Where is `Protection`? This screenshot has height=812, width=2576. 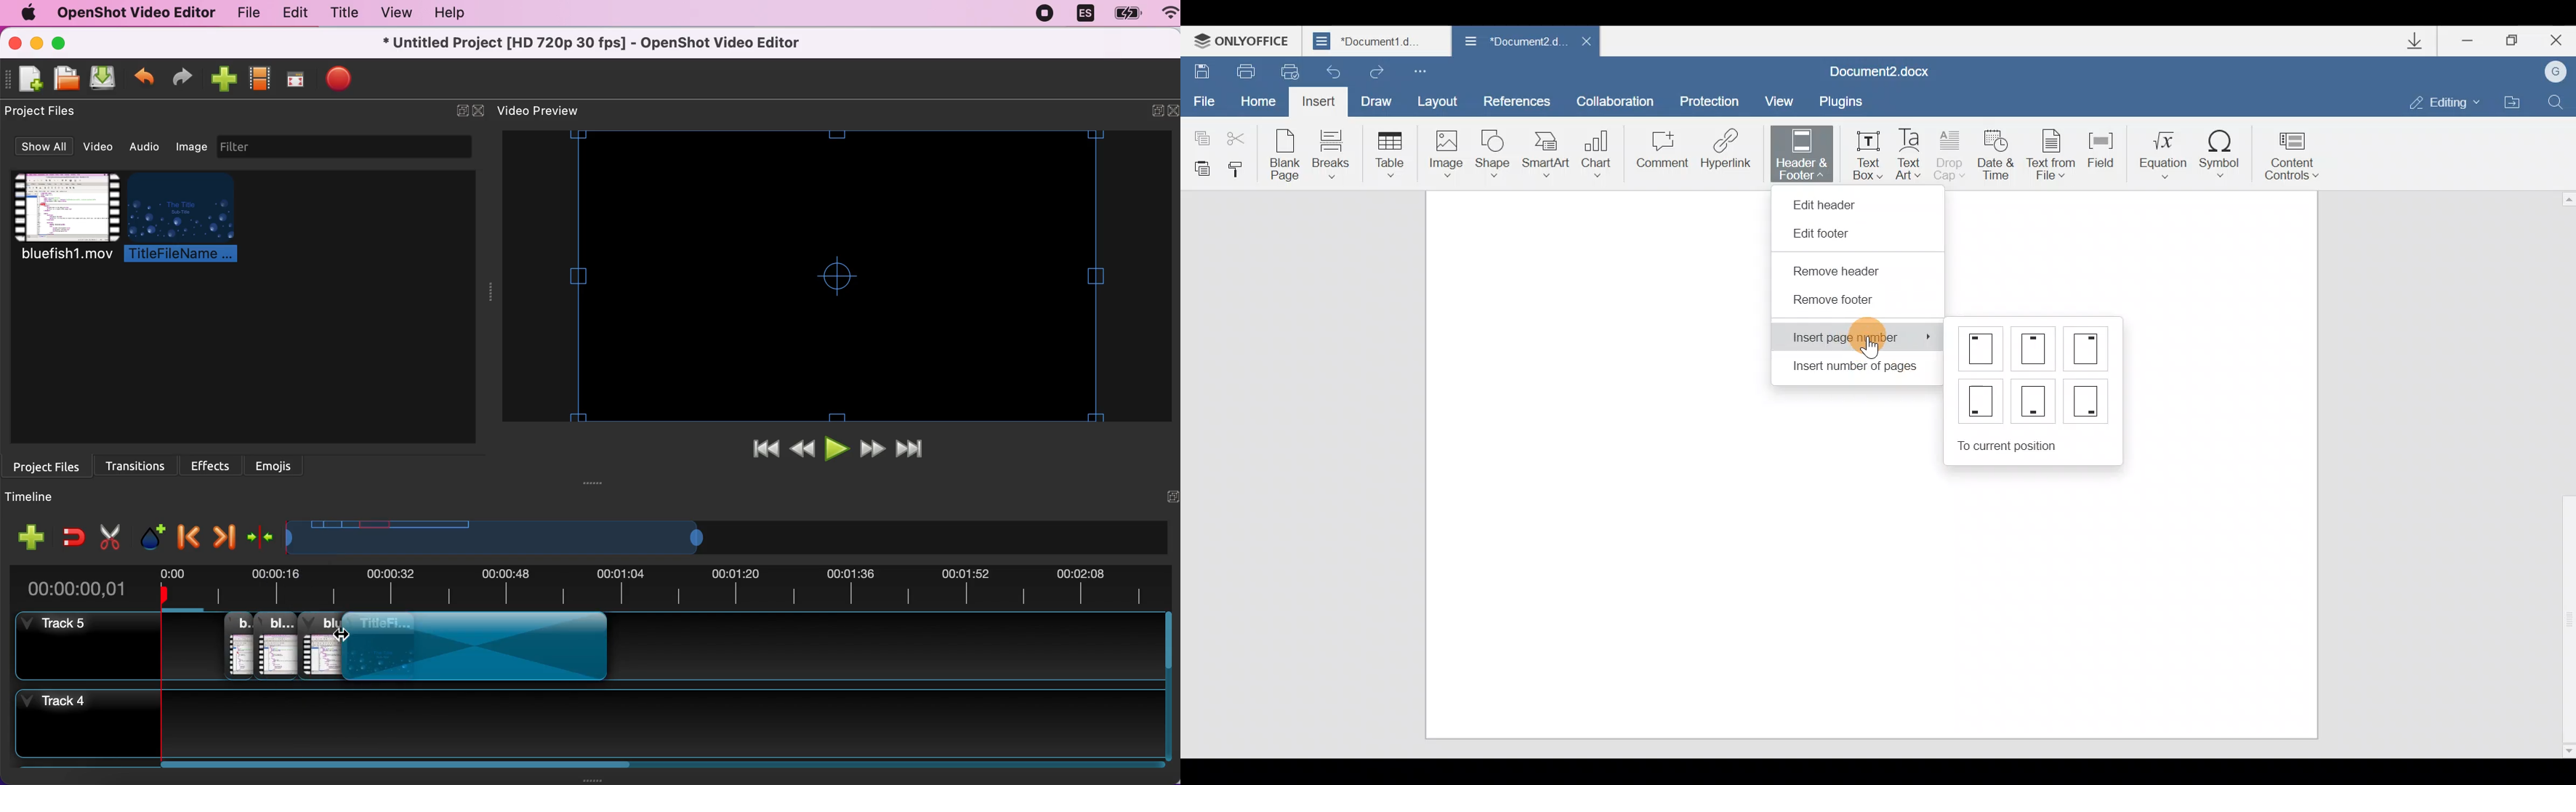
Protection is located at coordinates (1710, 95).